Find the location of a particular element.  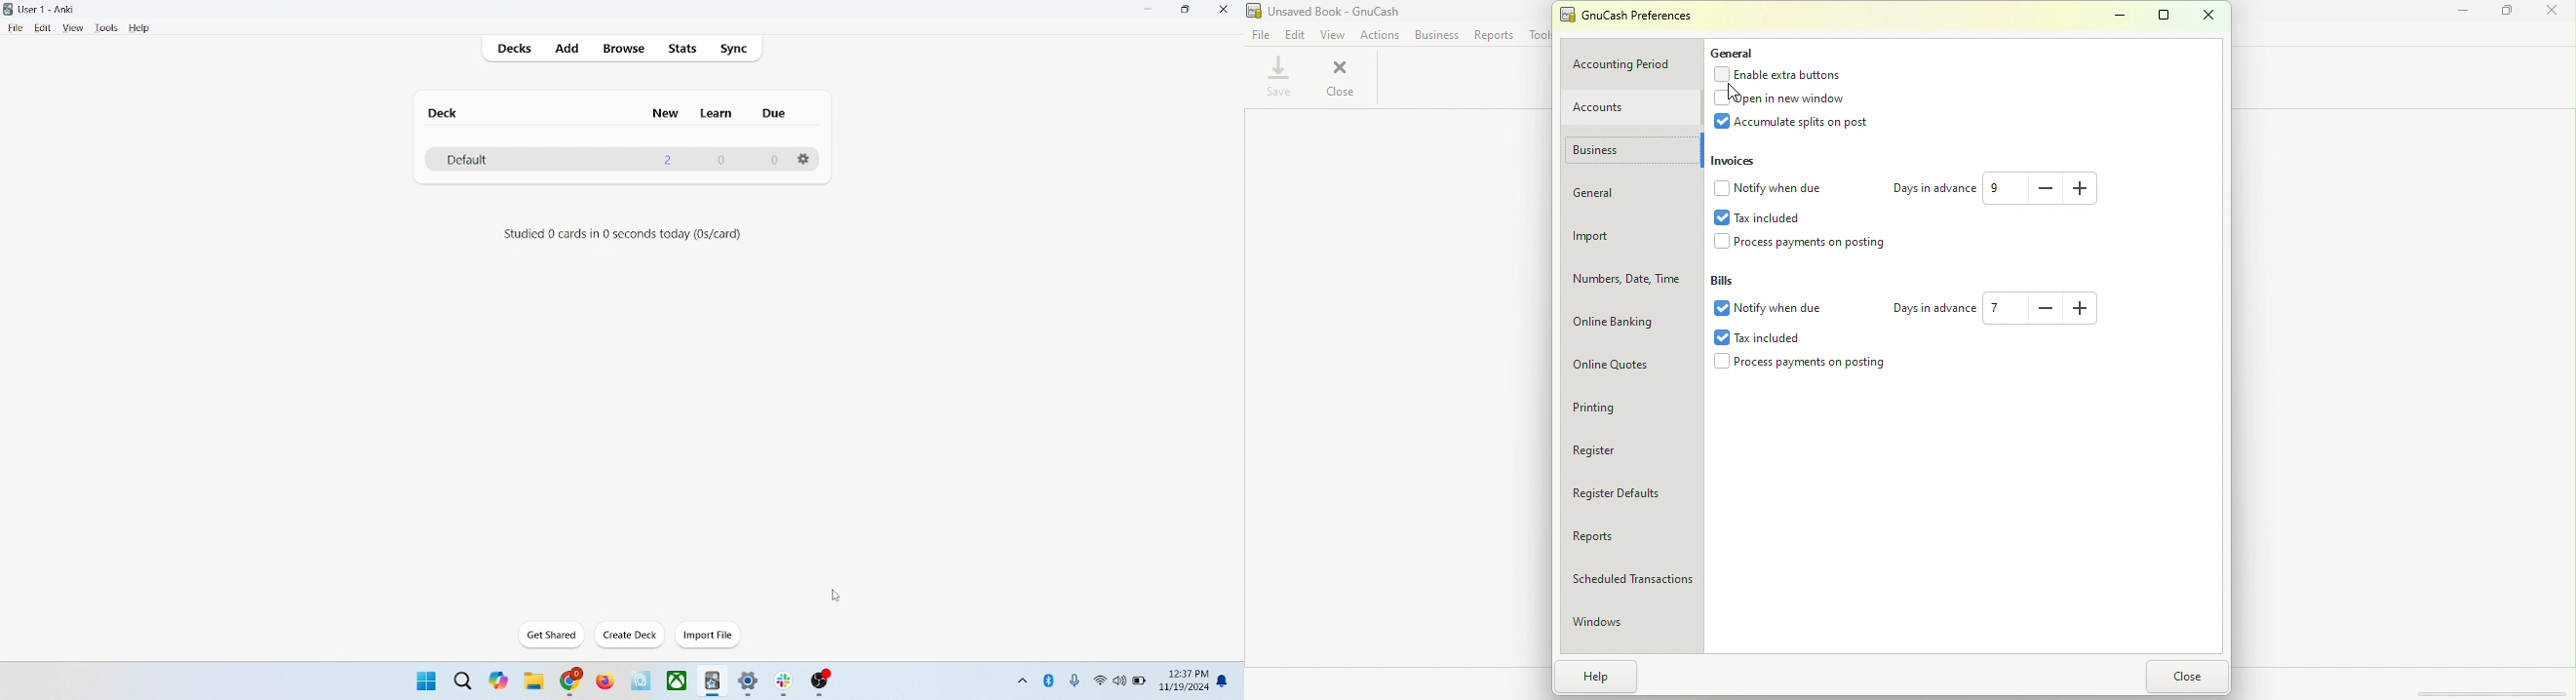

11/19/2024 is located at coordinates (1183, 688).